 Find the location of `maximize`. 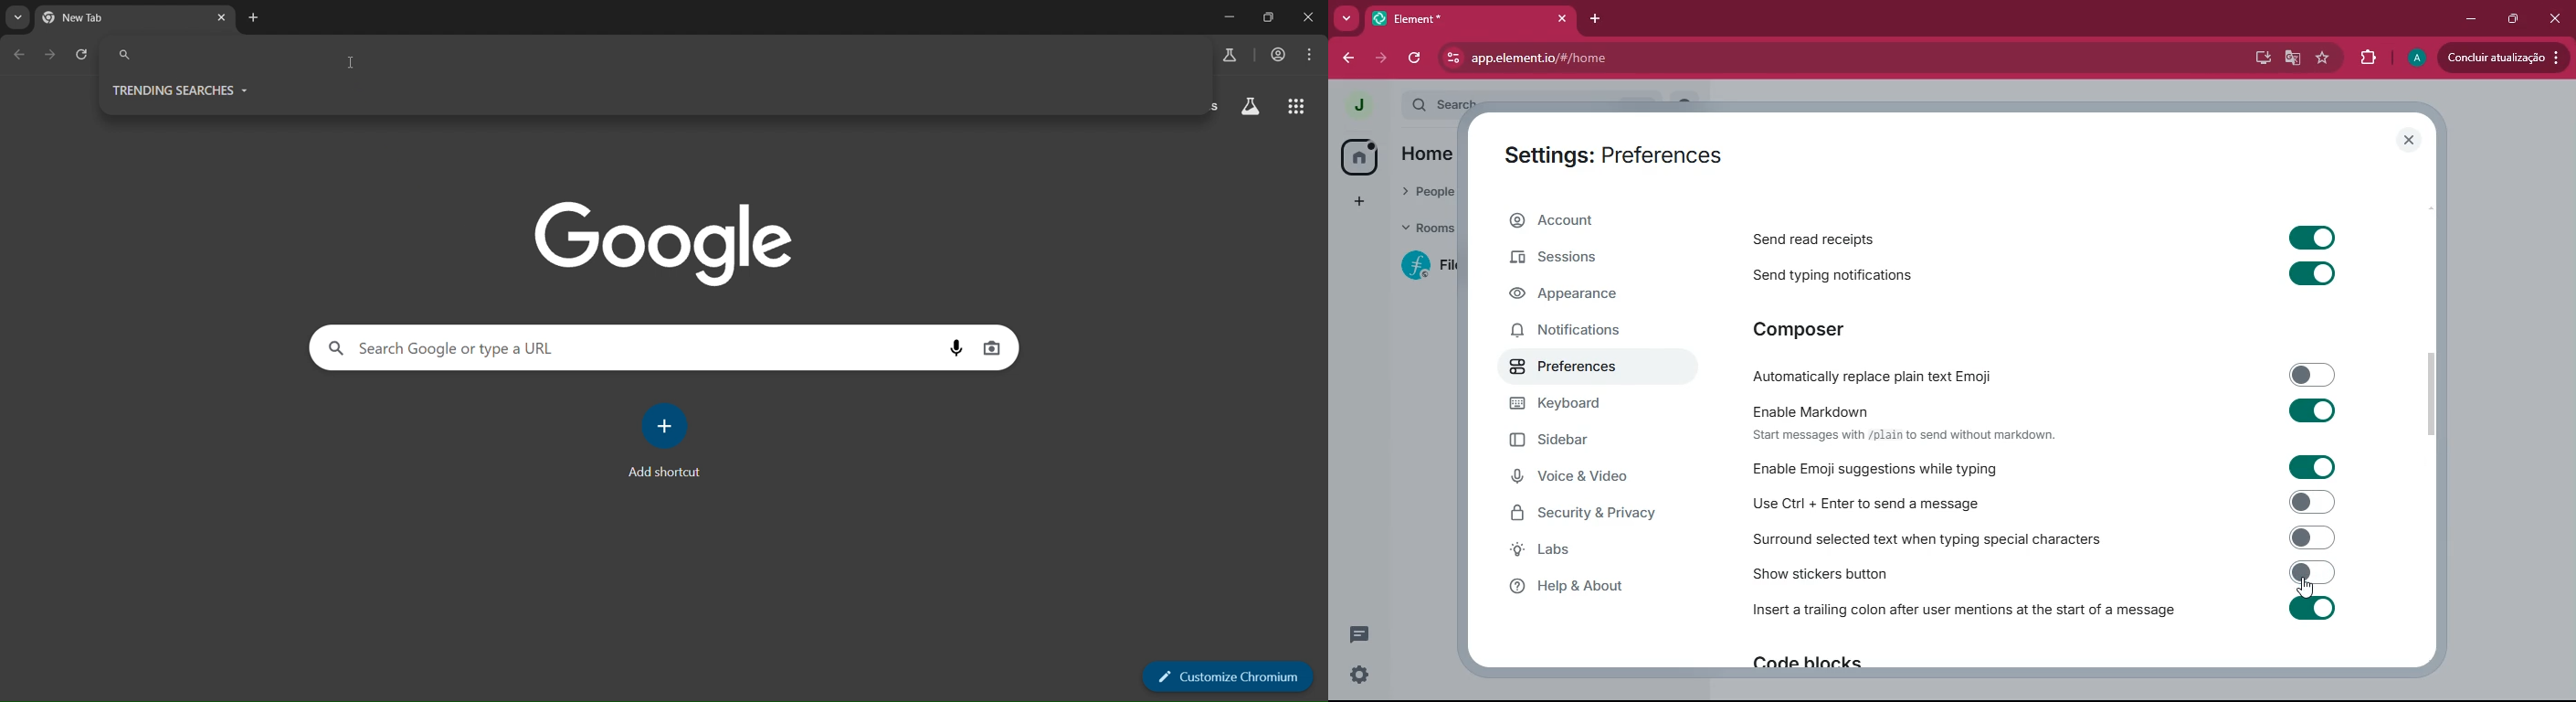

maximize is located at coordinates (2511, 17).